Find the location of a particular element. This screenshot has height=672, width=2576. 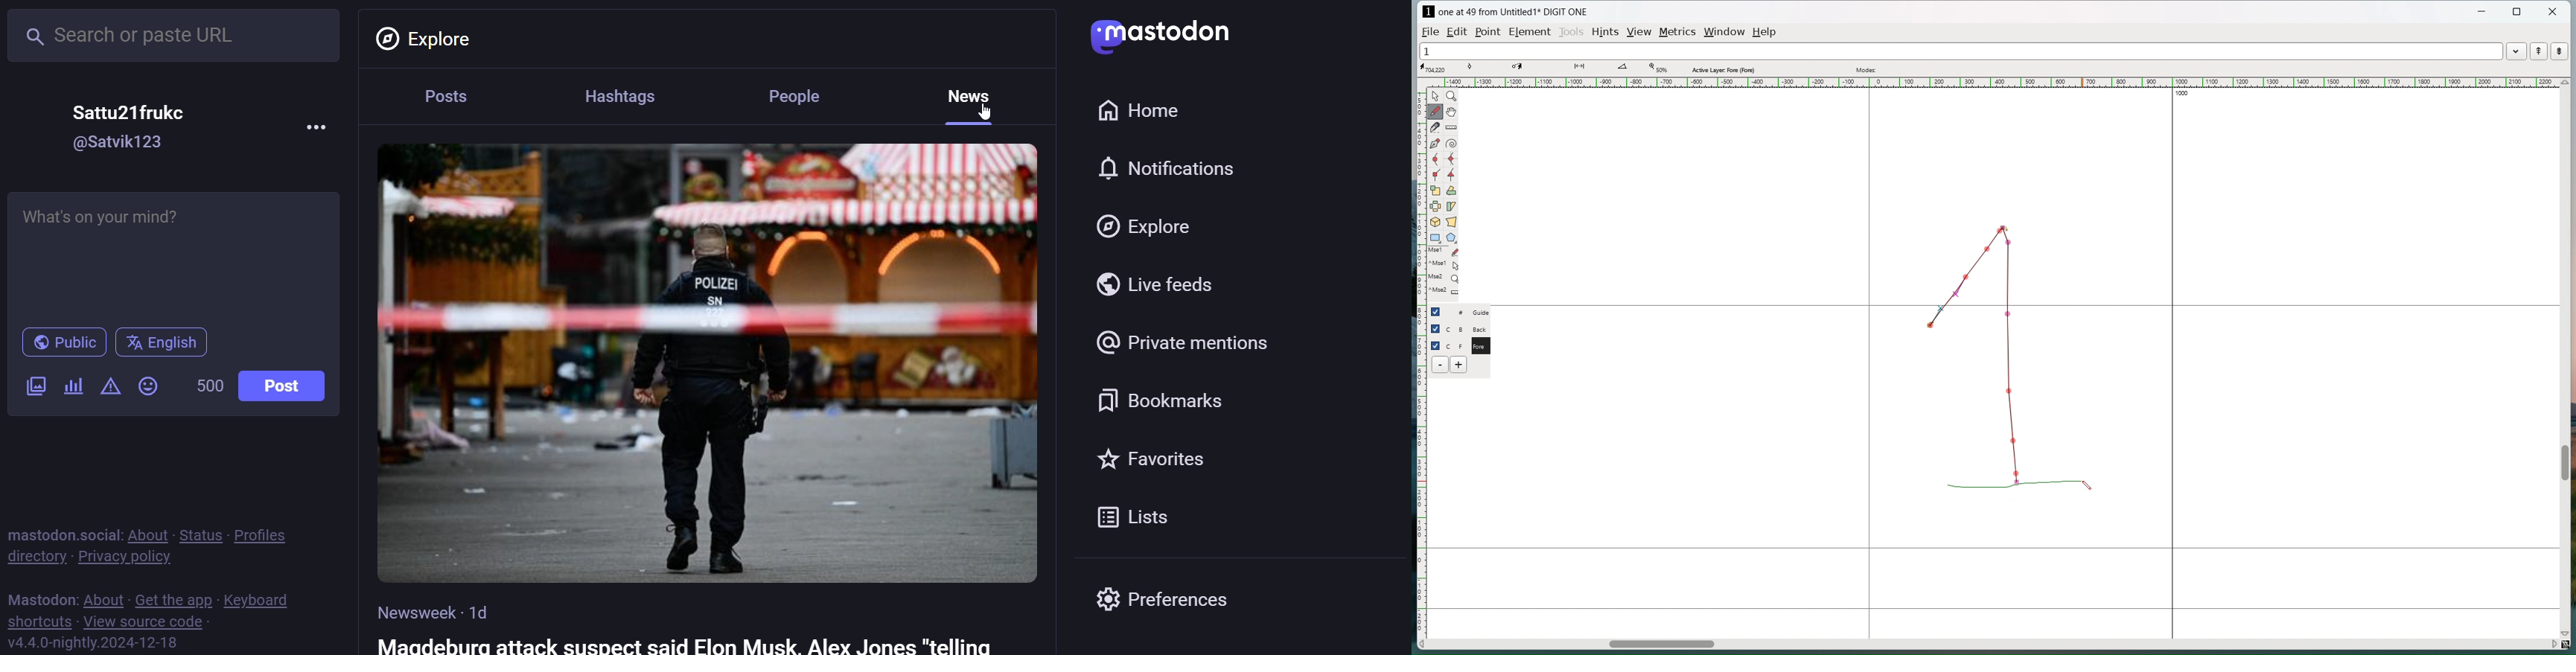

rotate is located at coordinates (1451, 190).